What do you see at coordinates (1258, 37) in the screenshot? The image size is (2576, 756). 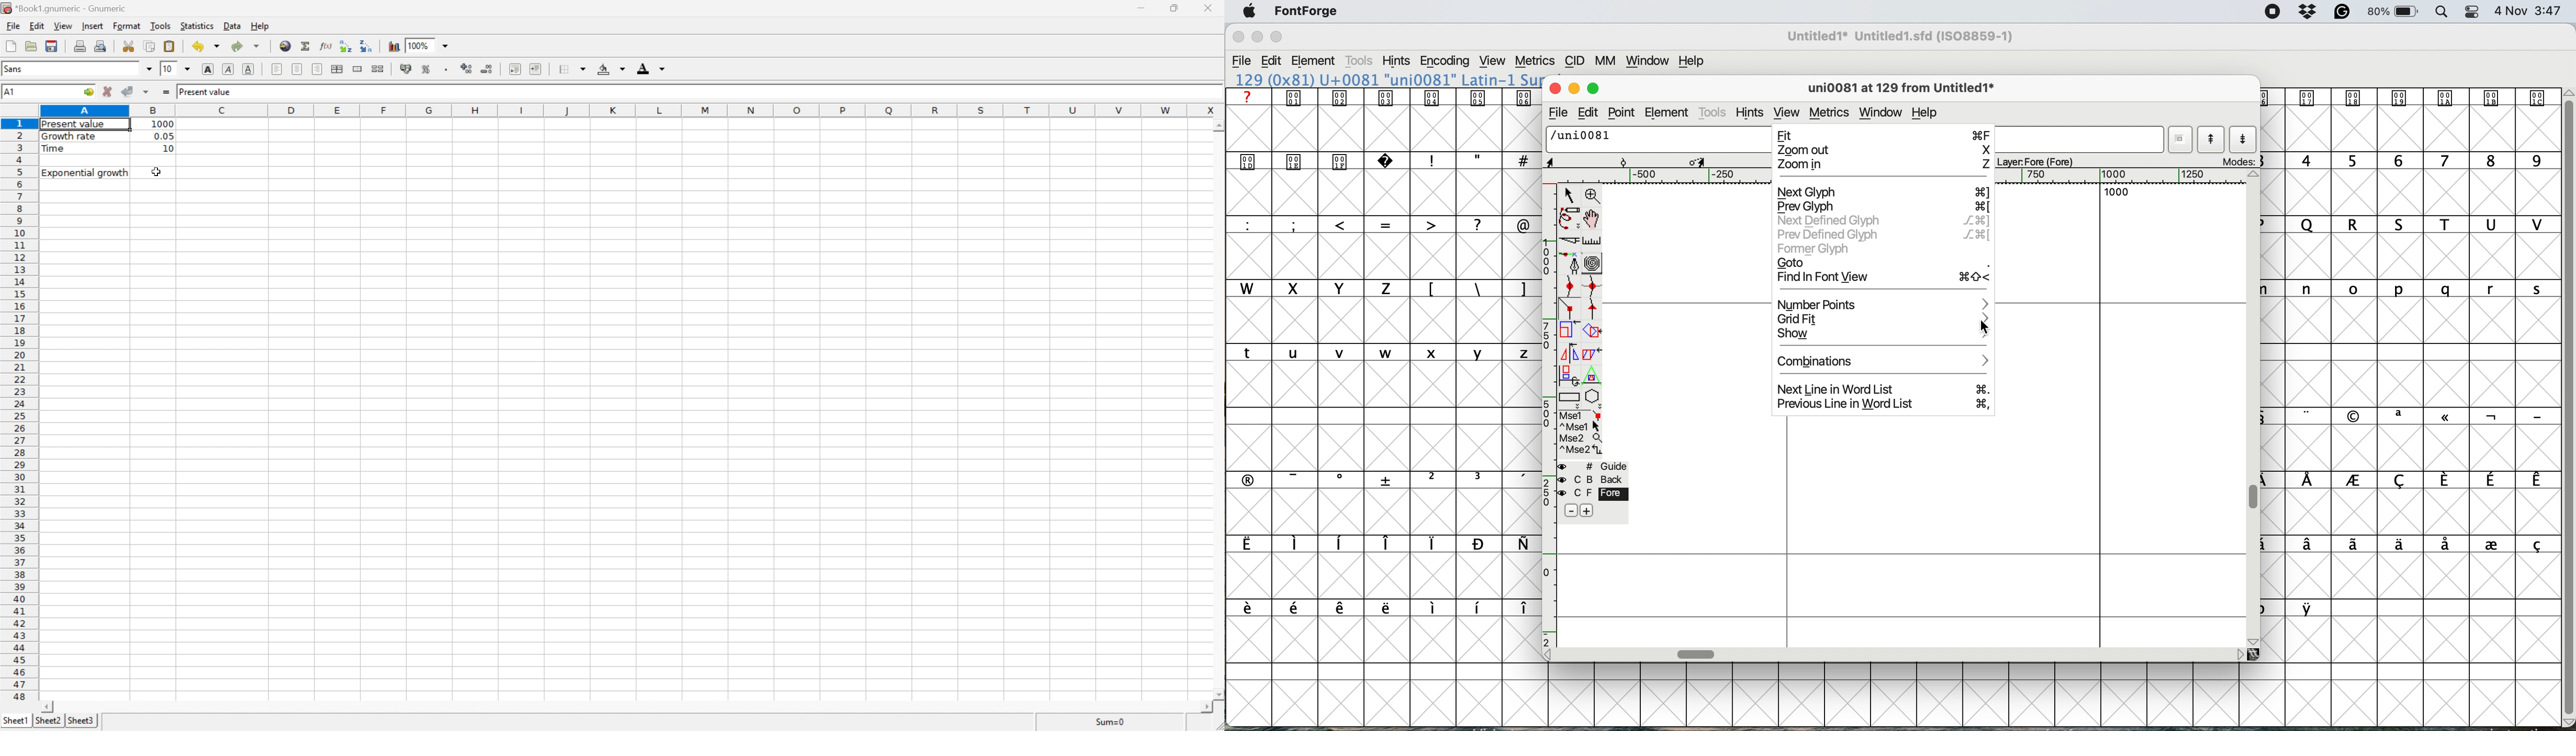 I see `Minimize` at bounding box center [1258, 37].